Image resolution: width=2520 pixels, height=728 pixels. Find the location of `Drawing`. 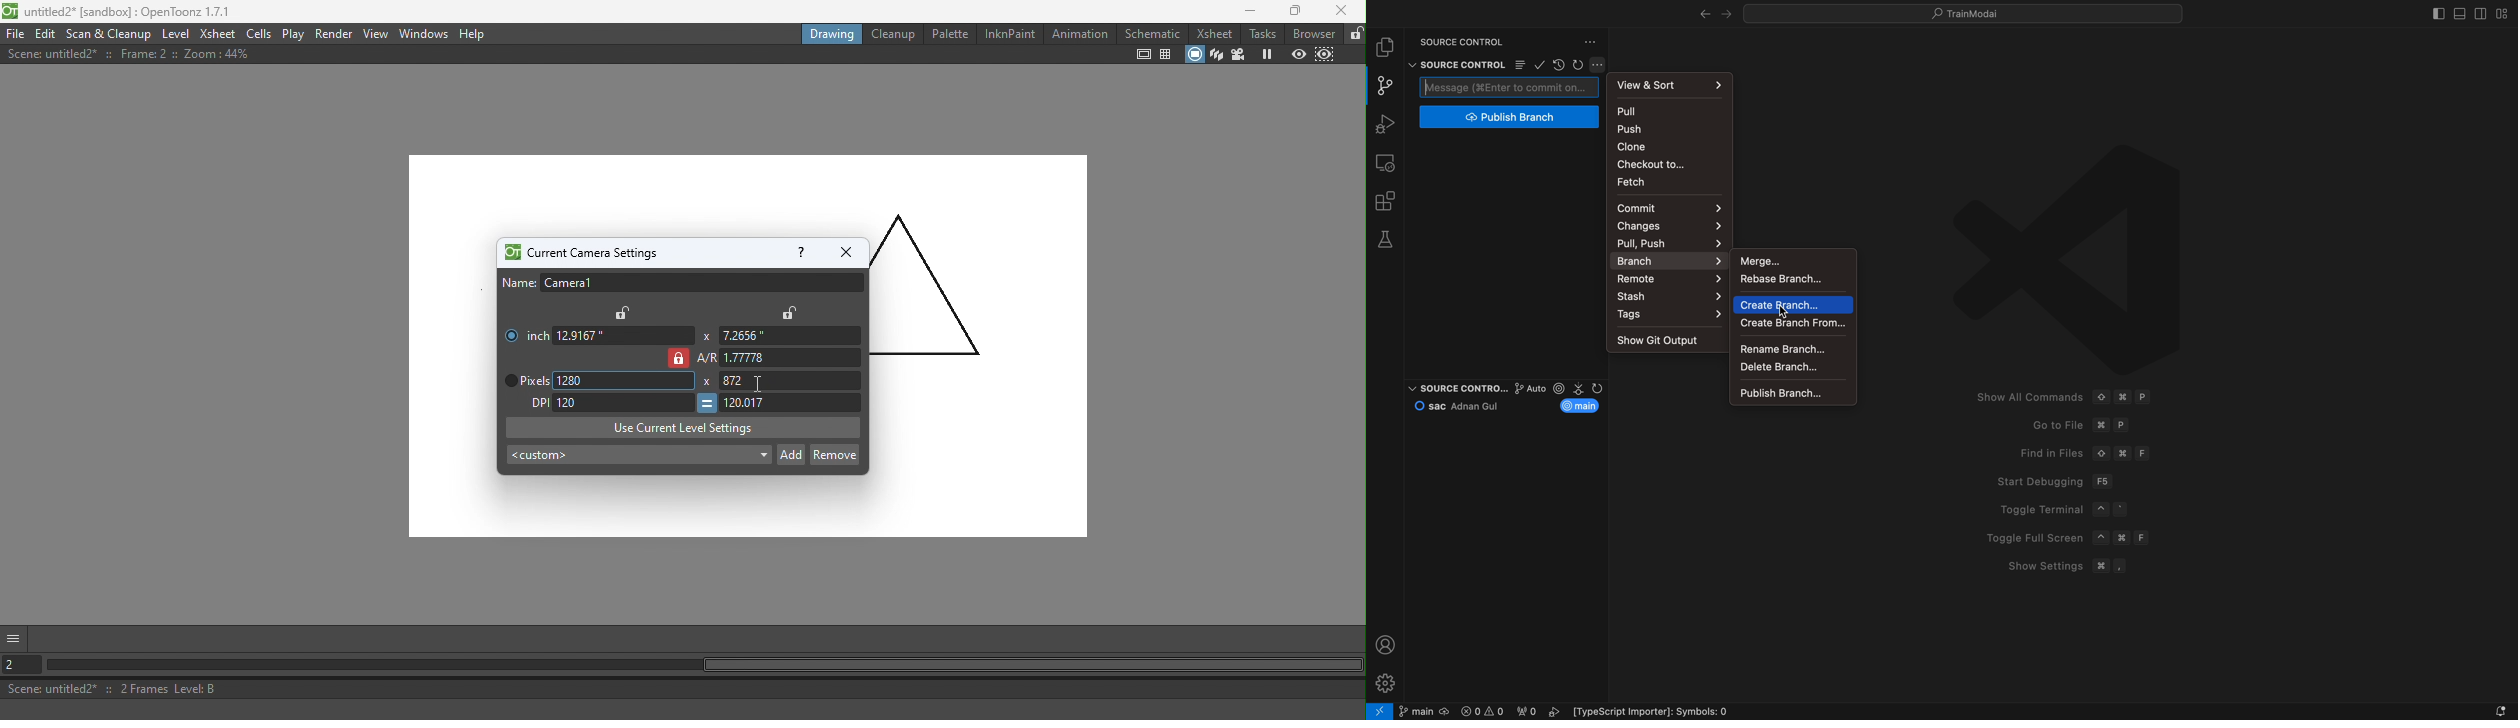

Drawing is located at coordinates (829, 33).